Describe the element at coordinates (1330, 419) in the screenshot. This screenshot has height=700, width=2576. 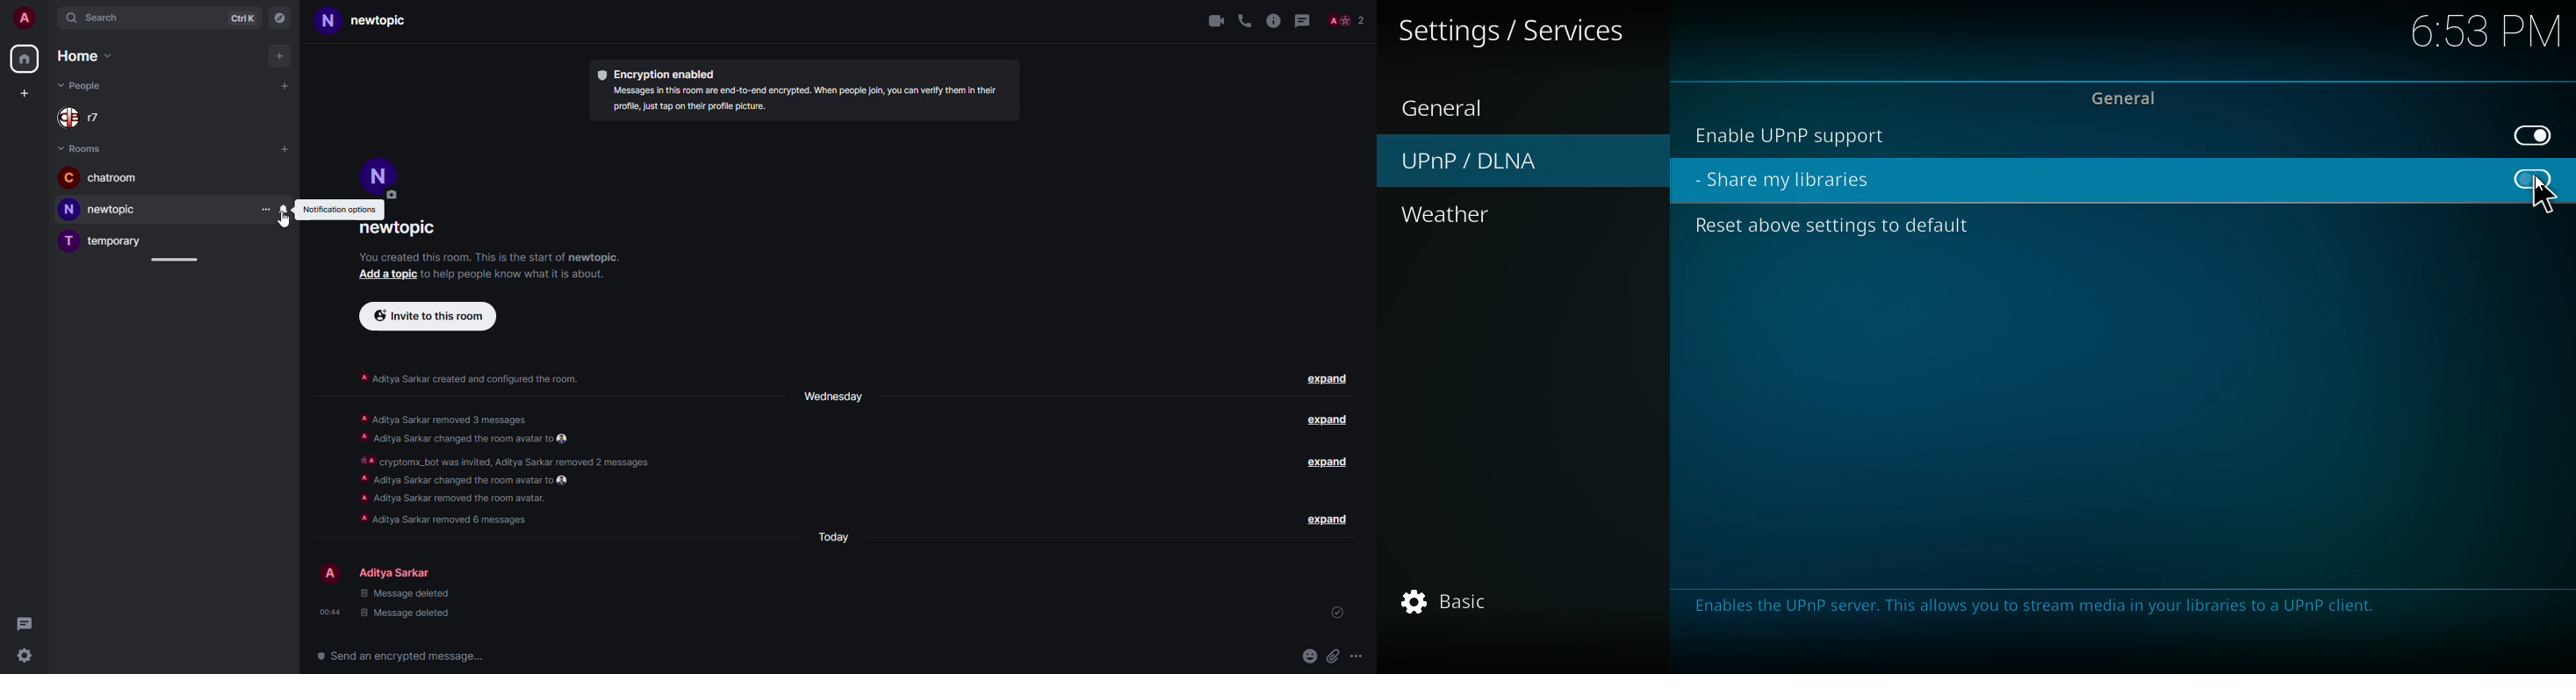
I see `expand` at that location.